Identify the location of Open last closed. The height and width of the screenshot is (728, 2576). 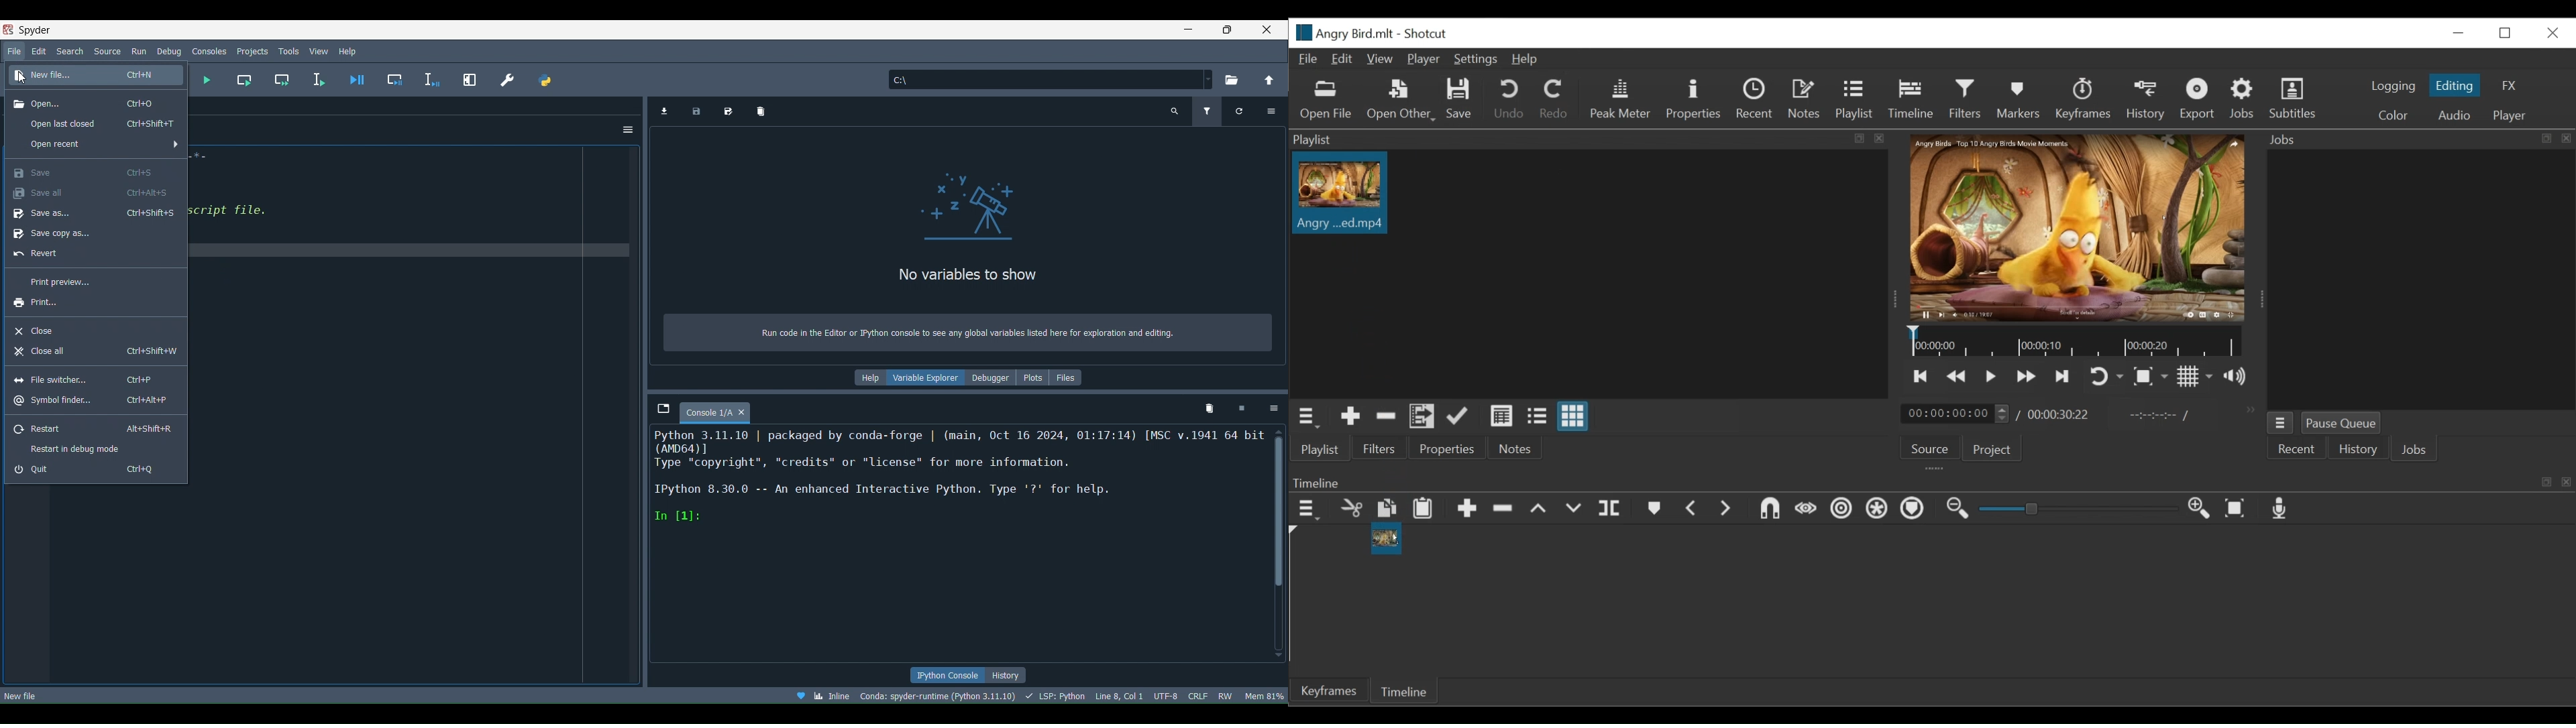
(103, 123).